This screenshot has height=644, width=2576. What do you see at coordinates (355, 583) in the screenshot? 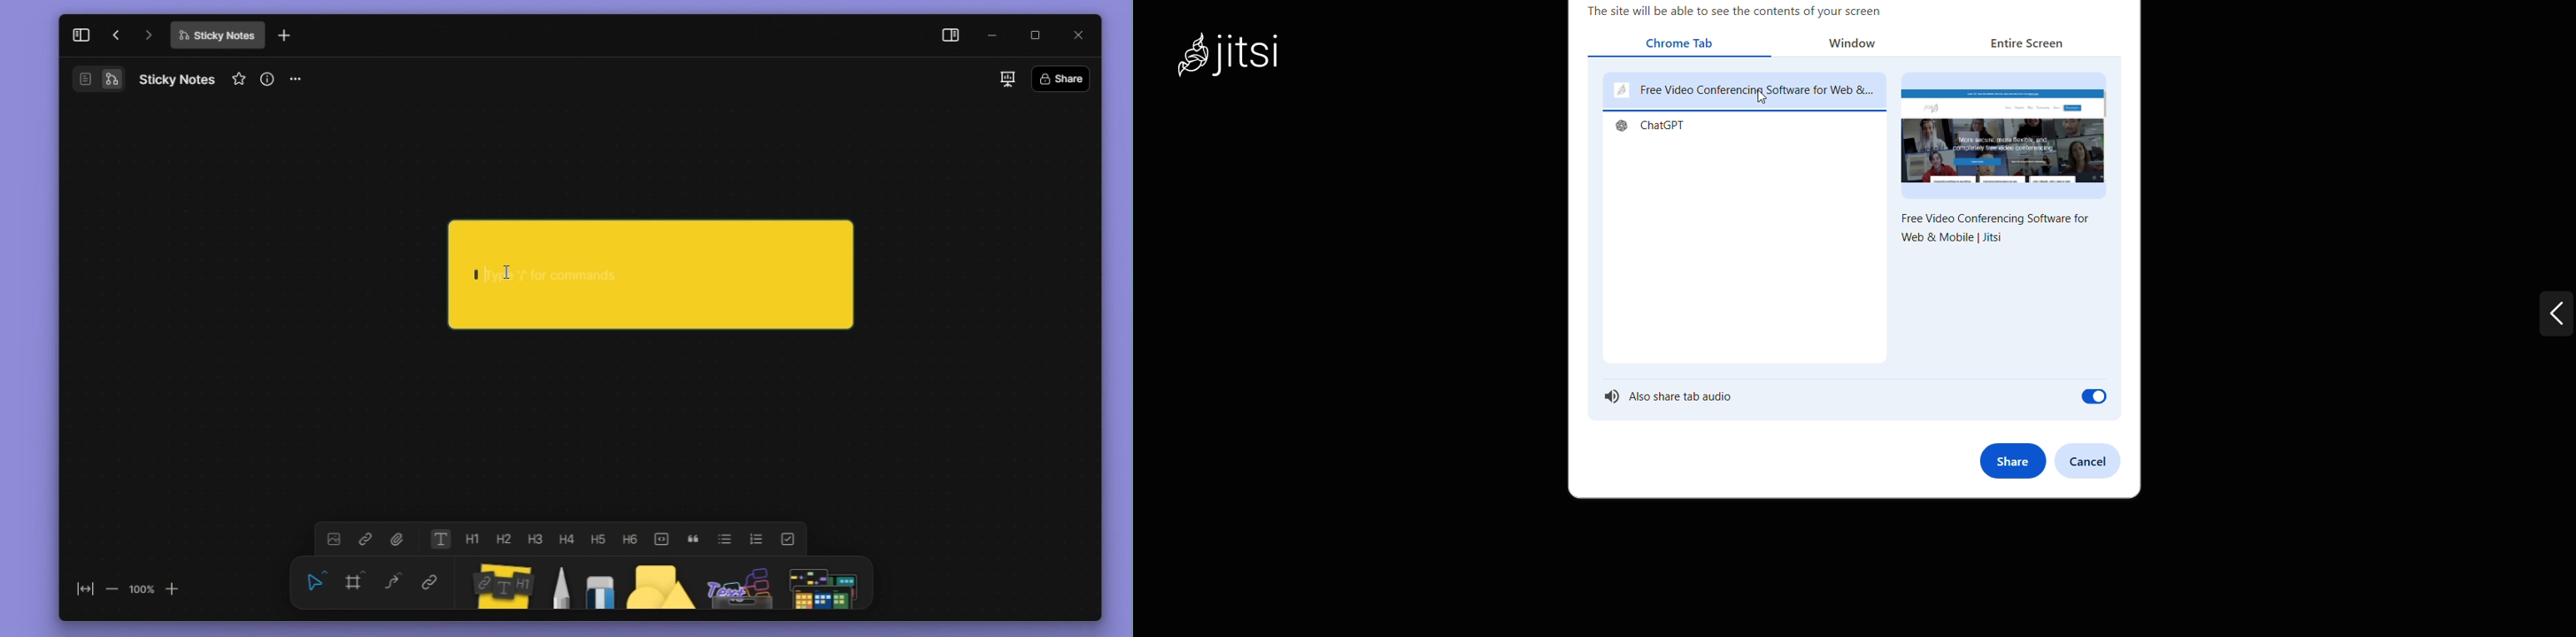
I see `framing` at bounding box center [355, 583].